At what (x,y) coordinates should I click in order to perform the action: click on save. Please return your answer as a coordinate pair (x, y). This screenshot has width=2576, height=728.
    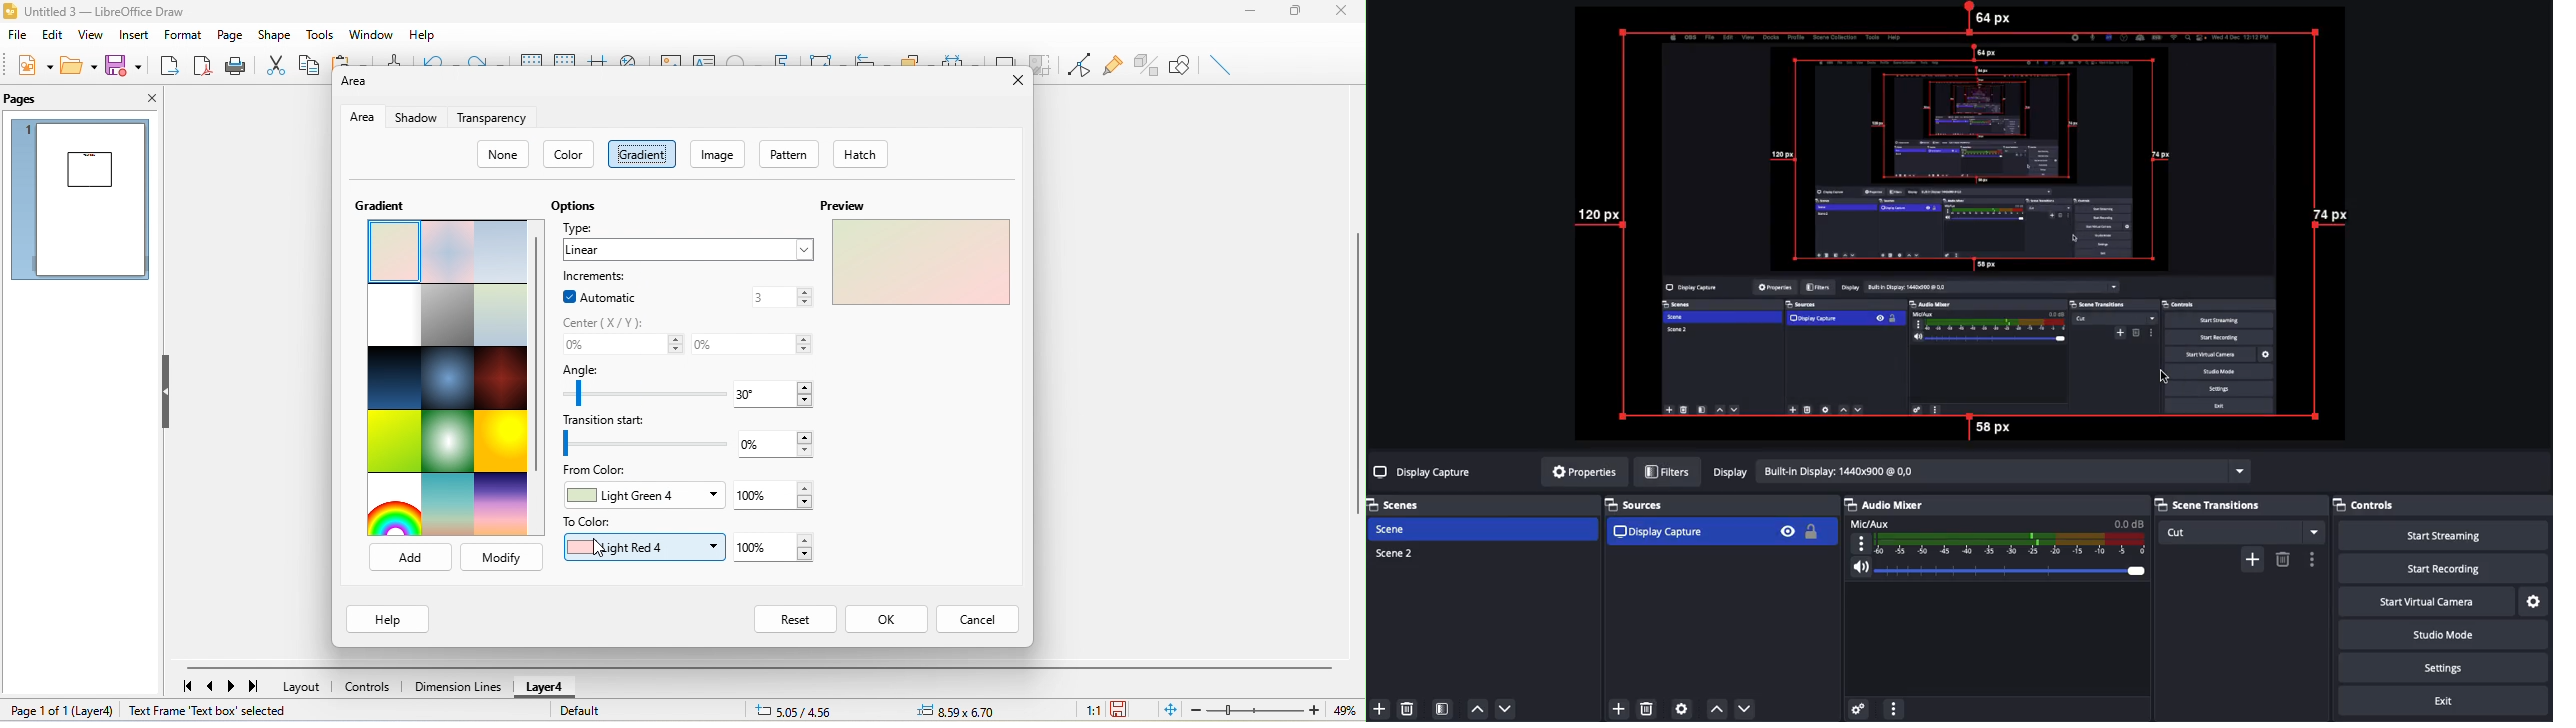
    Looking at the image, I should click on (124, 64).